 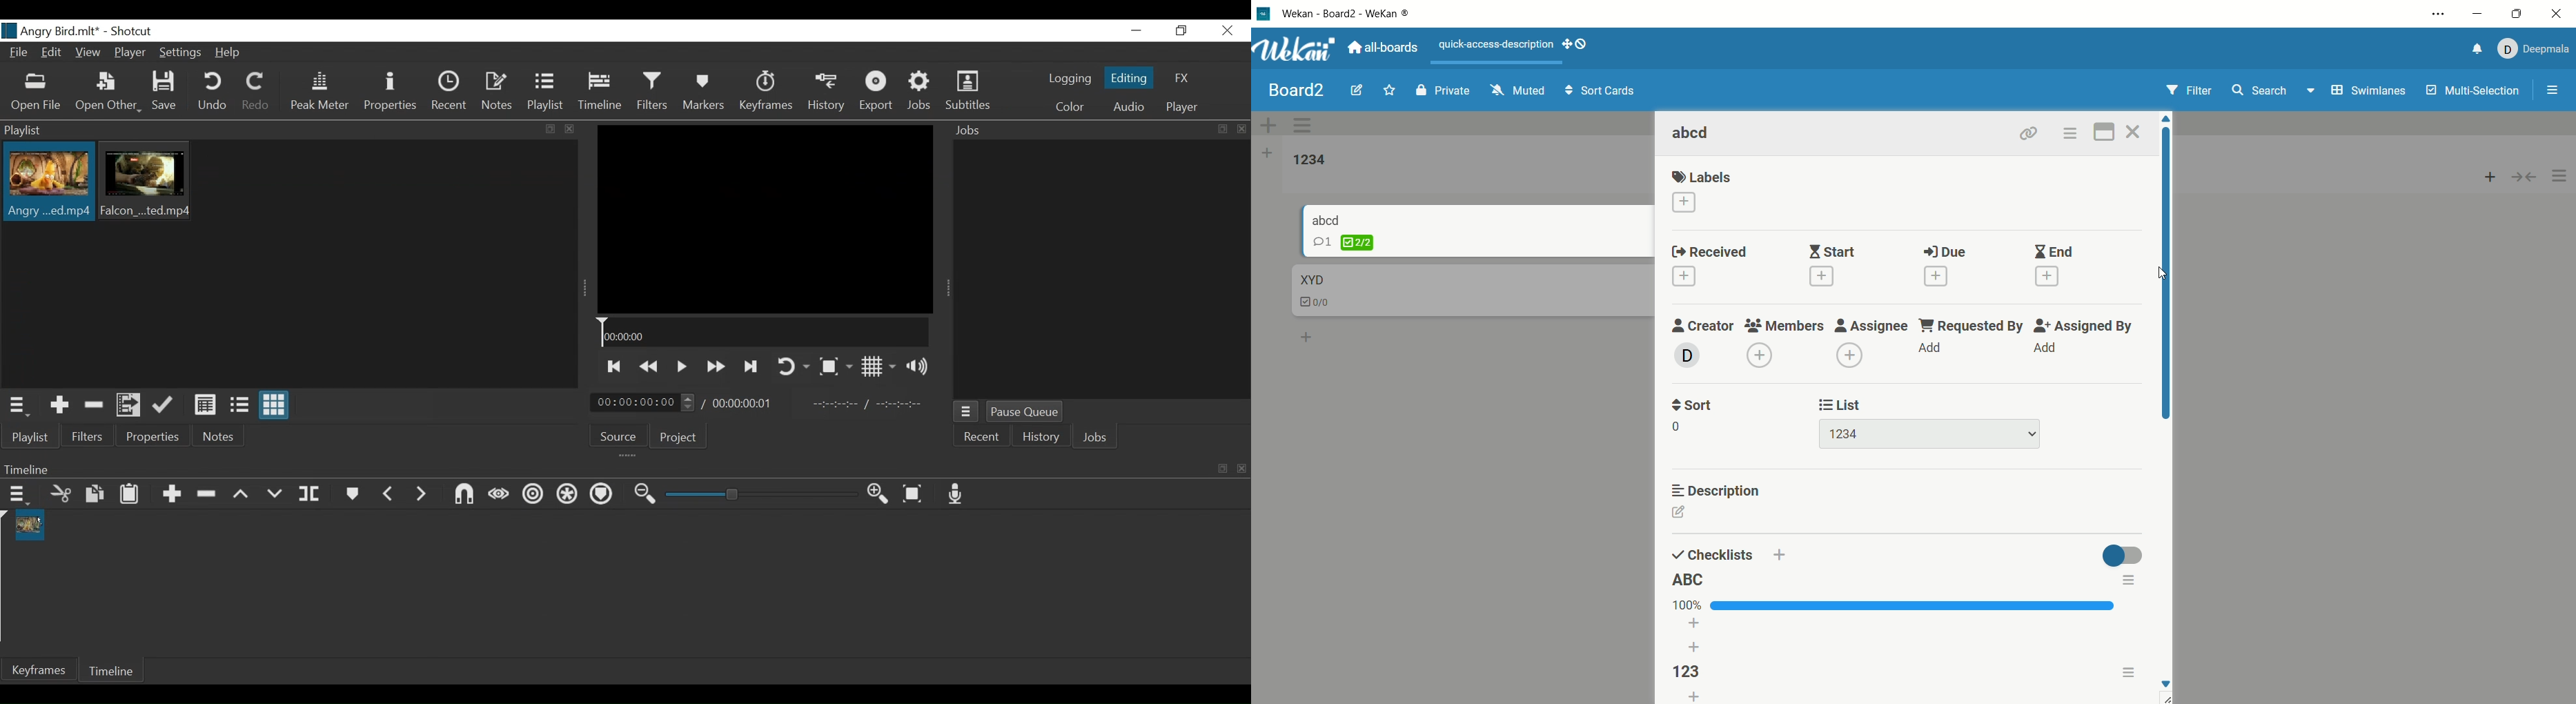 I want to click on add, so click(x=2046, y=347).